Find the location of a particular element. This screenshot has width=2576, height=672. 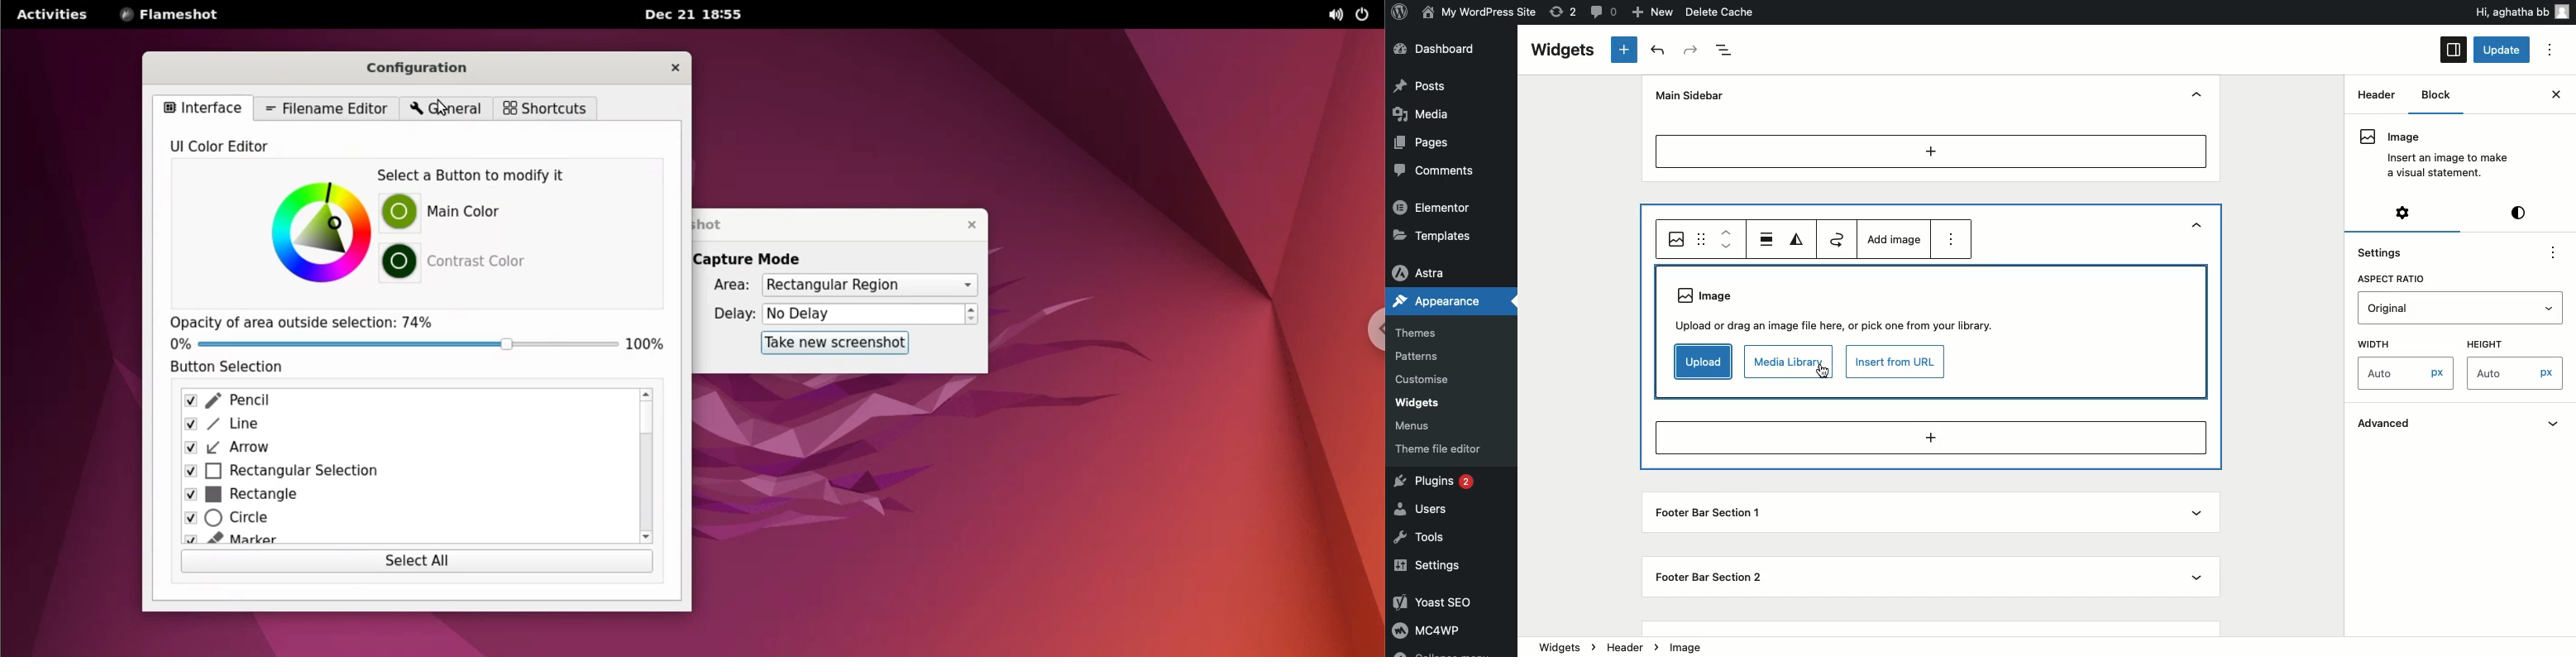

Aspect ratio is located at coordinates (2389, 279).